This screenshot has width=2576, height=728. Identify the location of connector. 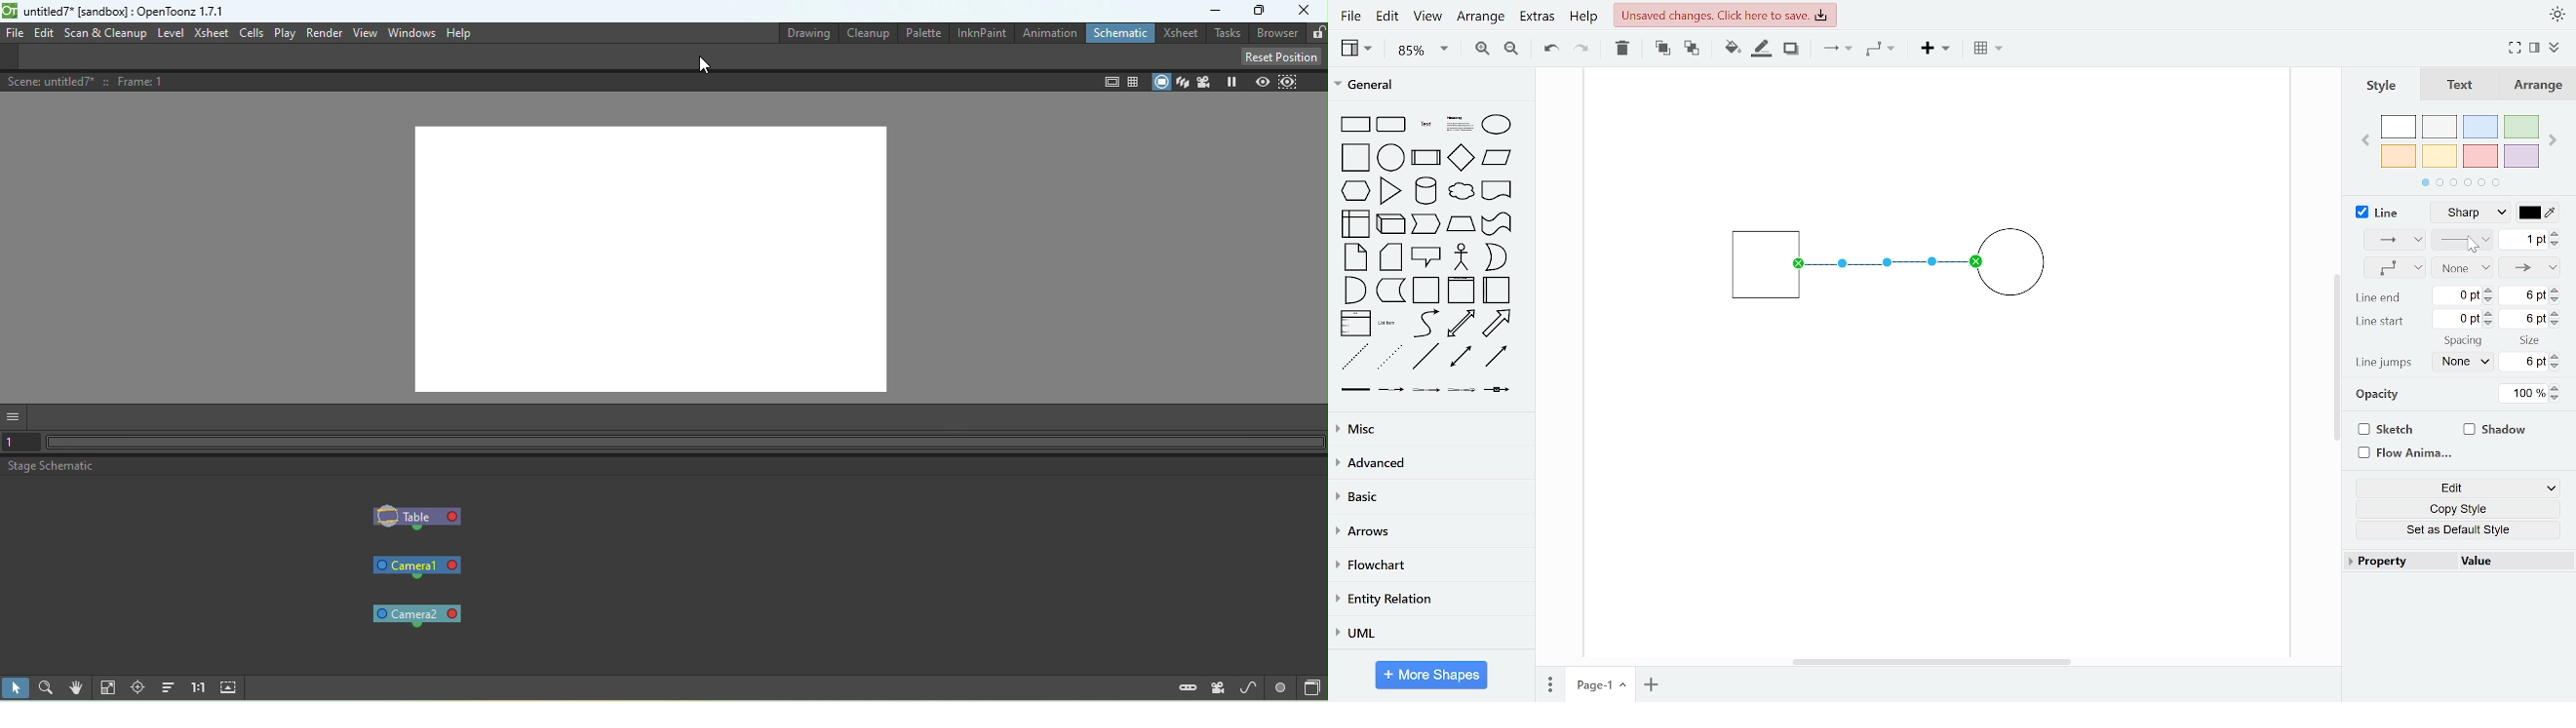
(1837, 50).